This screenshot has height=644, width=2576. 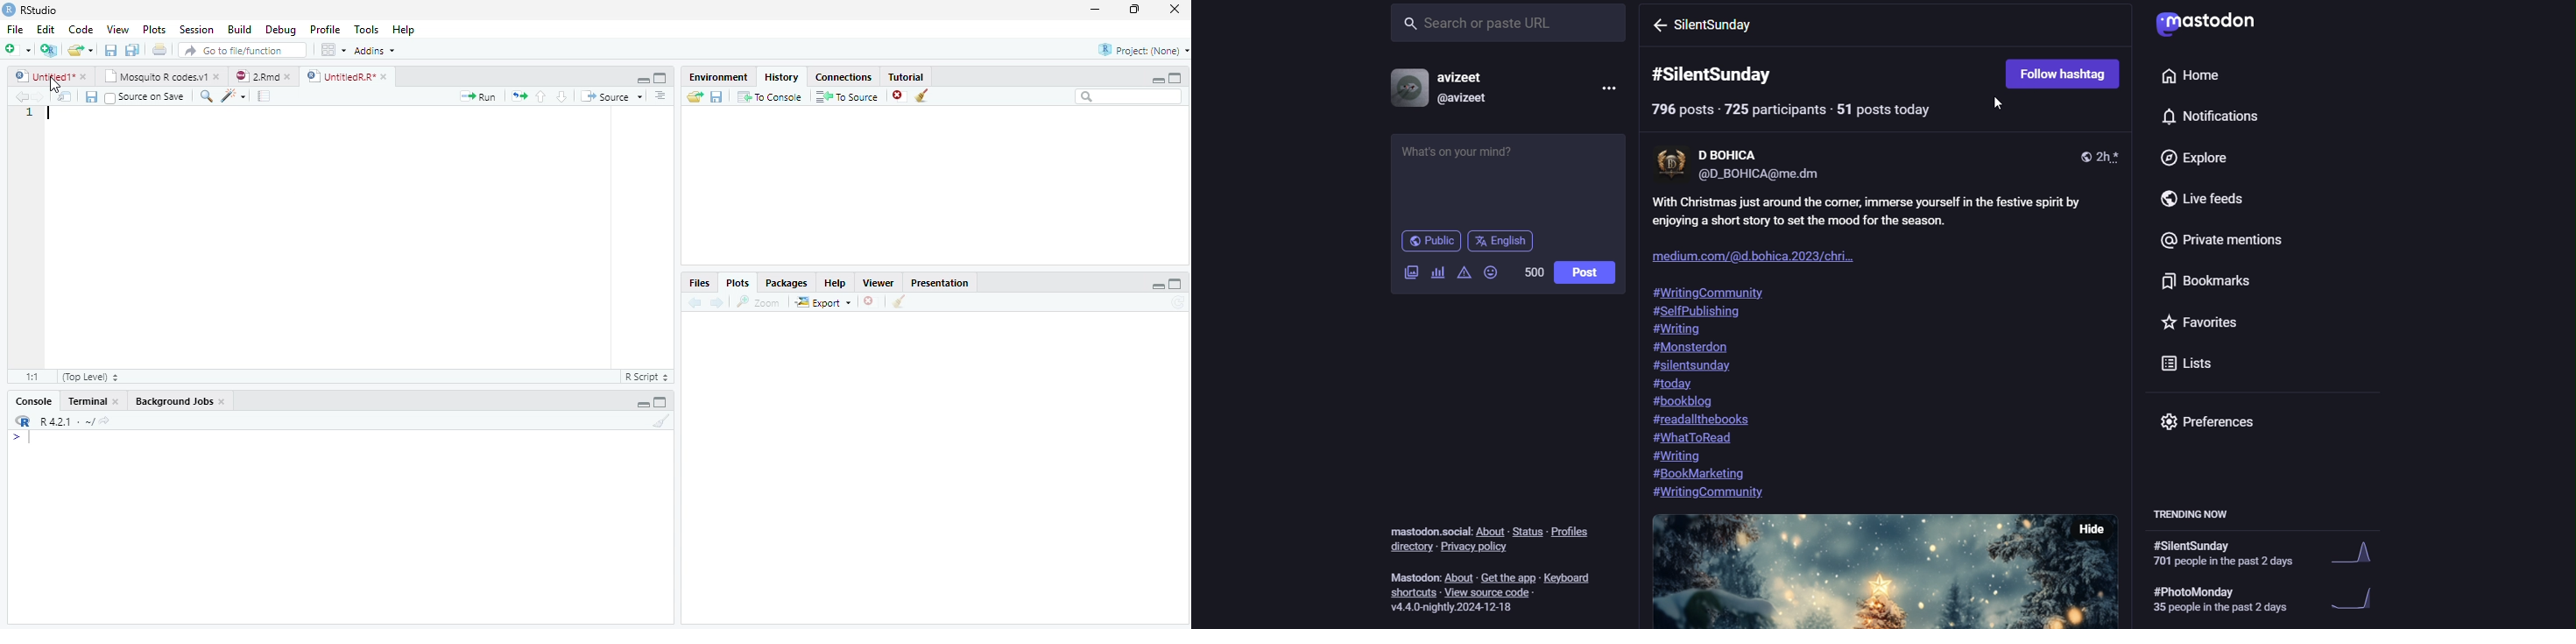 I want to click on Hashtag Unfollowed, so click(x=2061, y=72).